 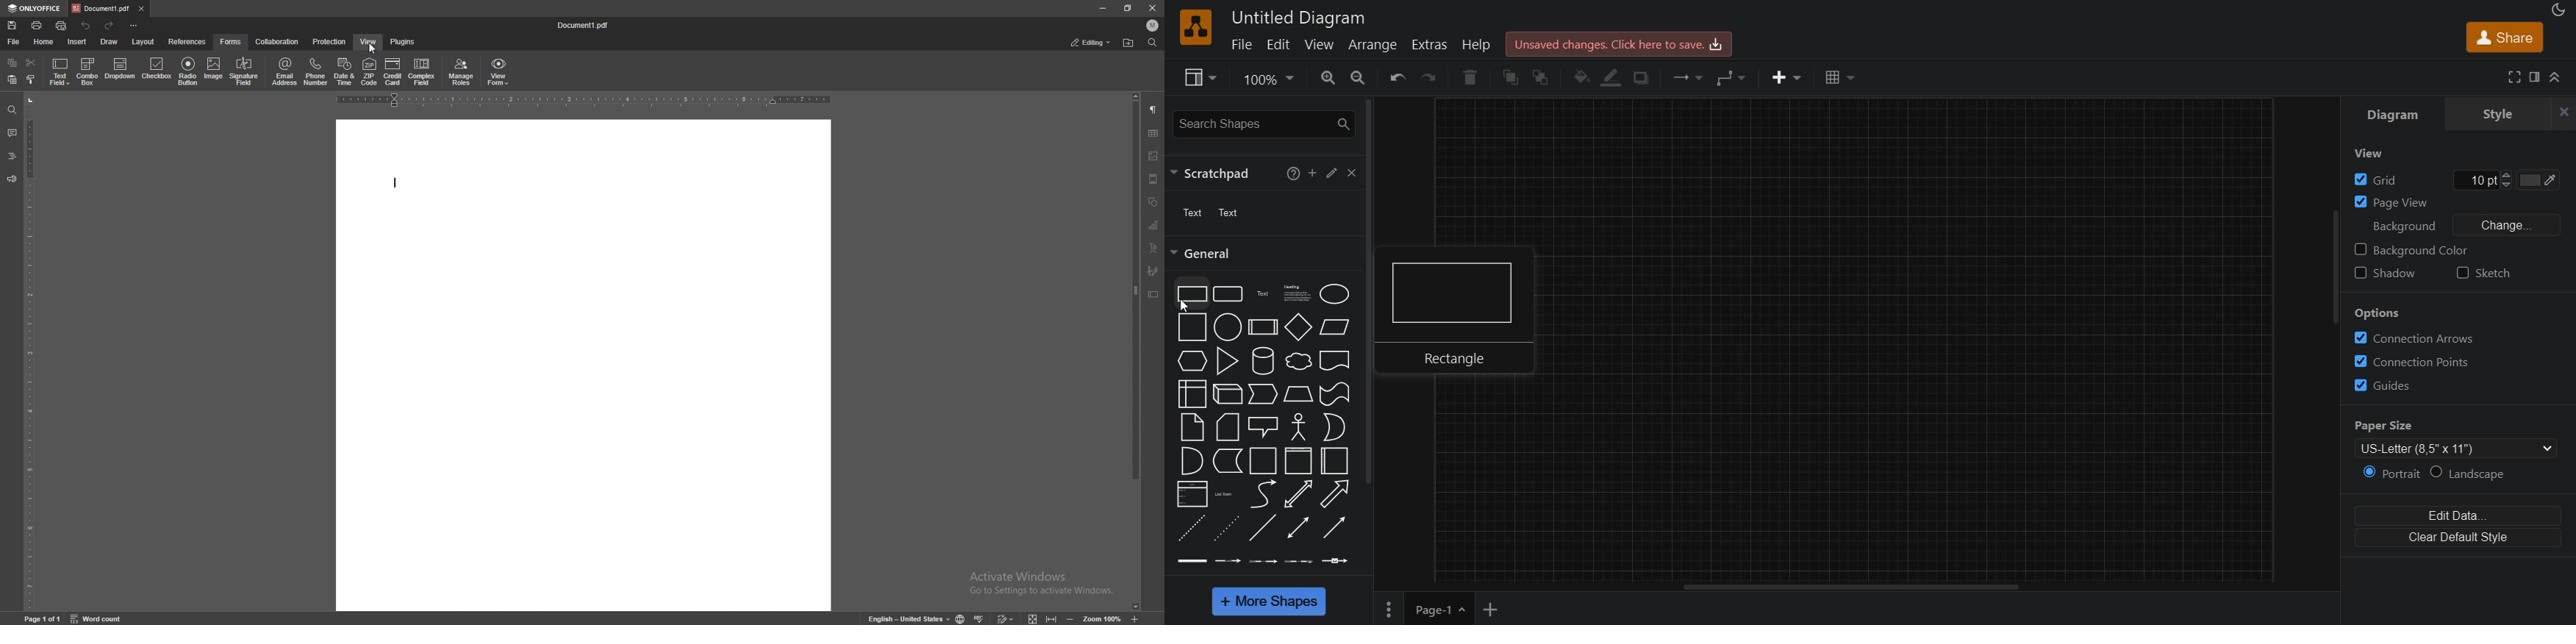 What do you see at coordinates (1434, 76) in the screenshot?
I see `redo` at bounding box center [1434, 76].